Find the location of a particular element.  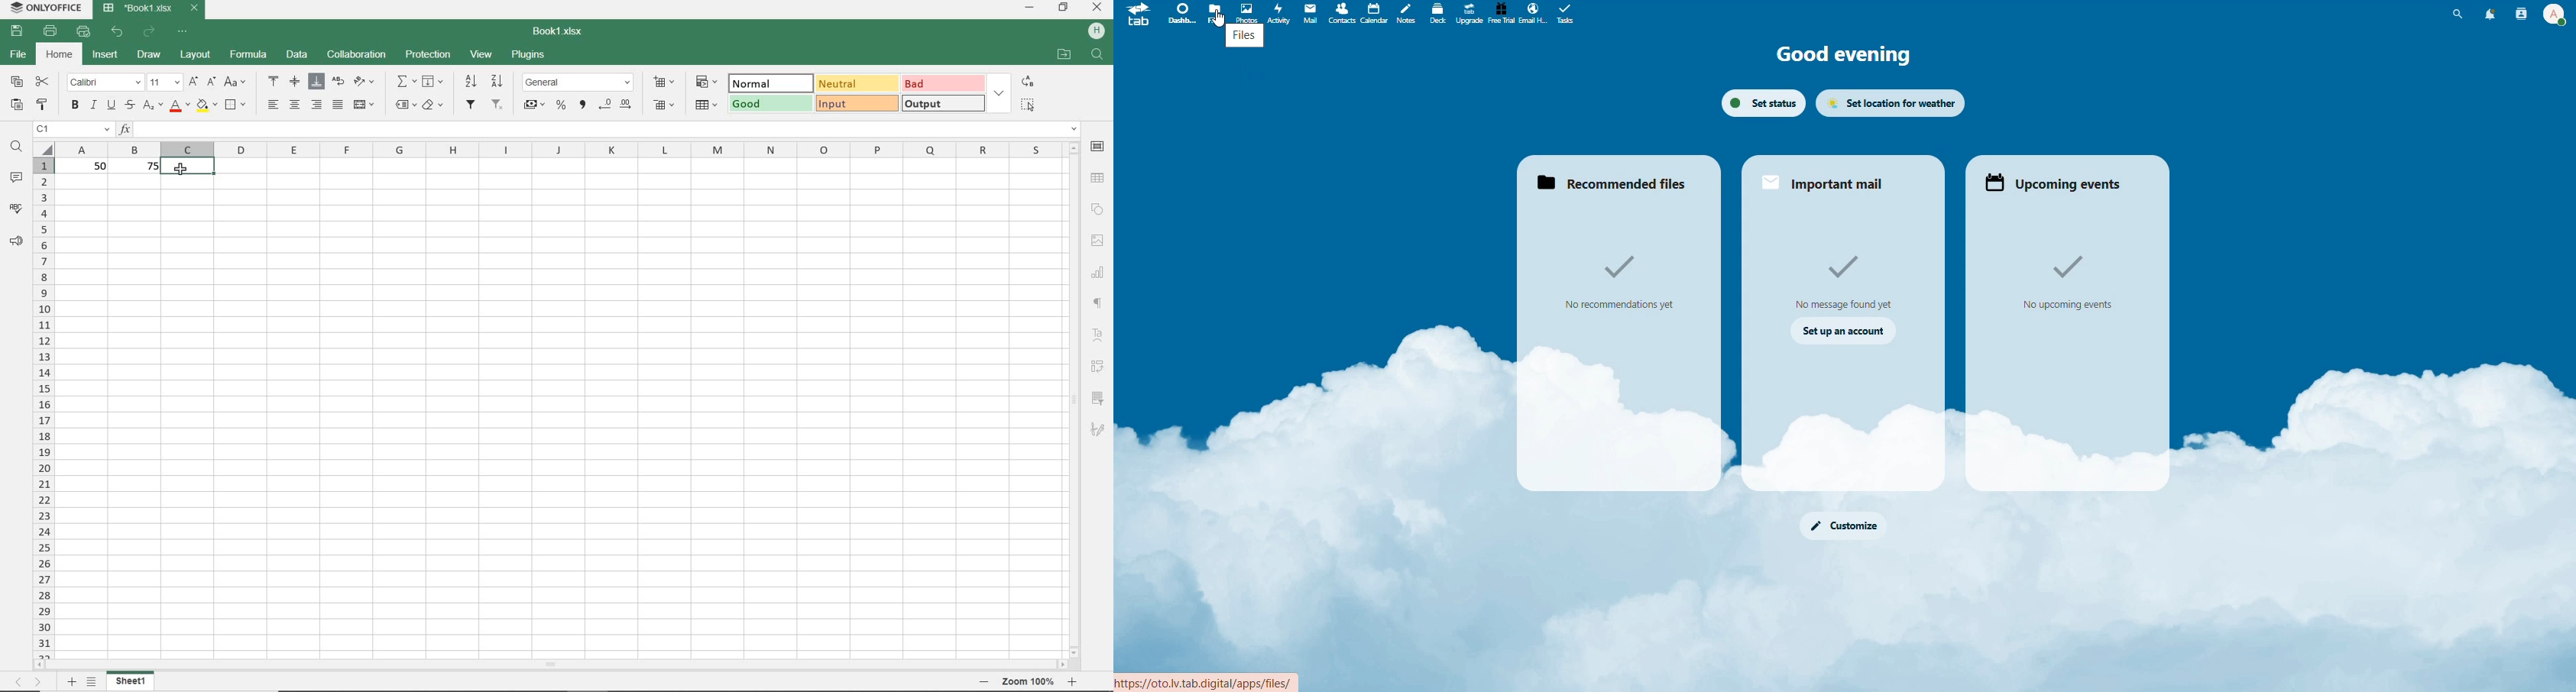

align left is located at coordinates (273, 104).